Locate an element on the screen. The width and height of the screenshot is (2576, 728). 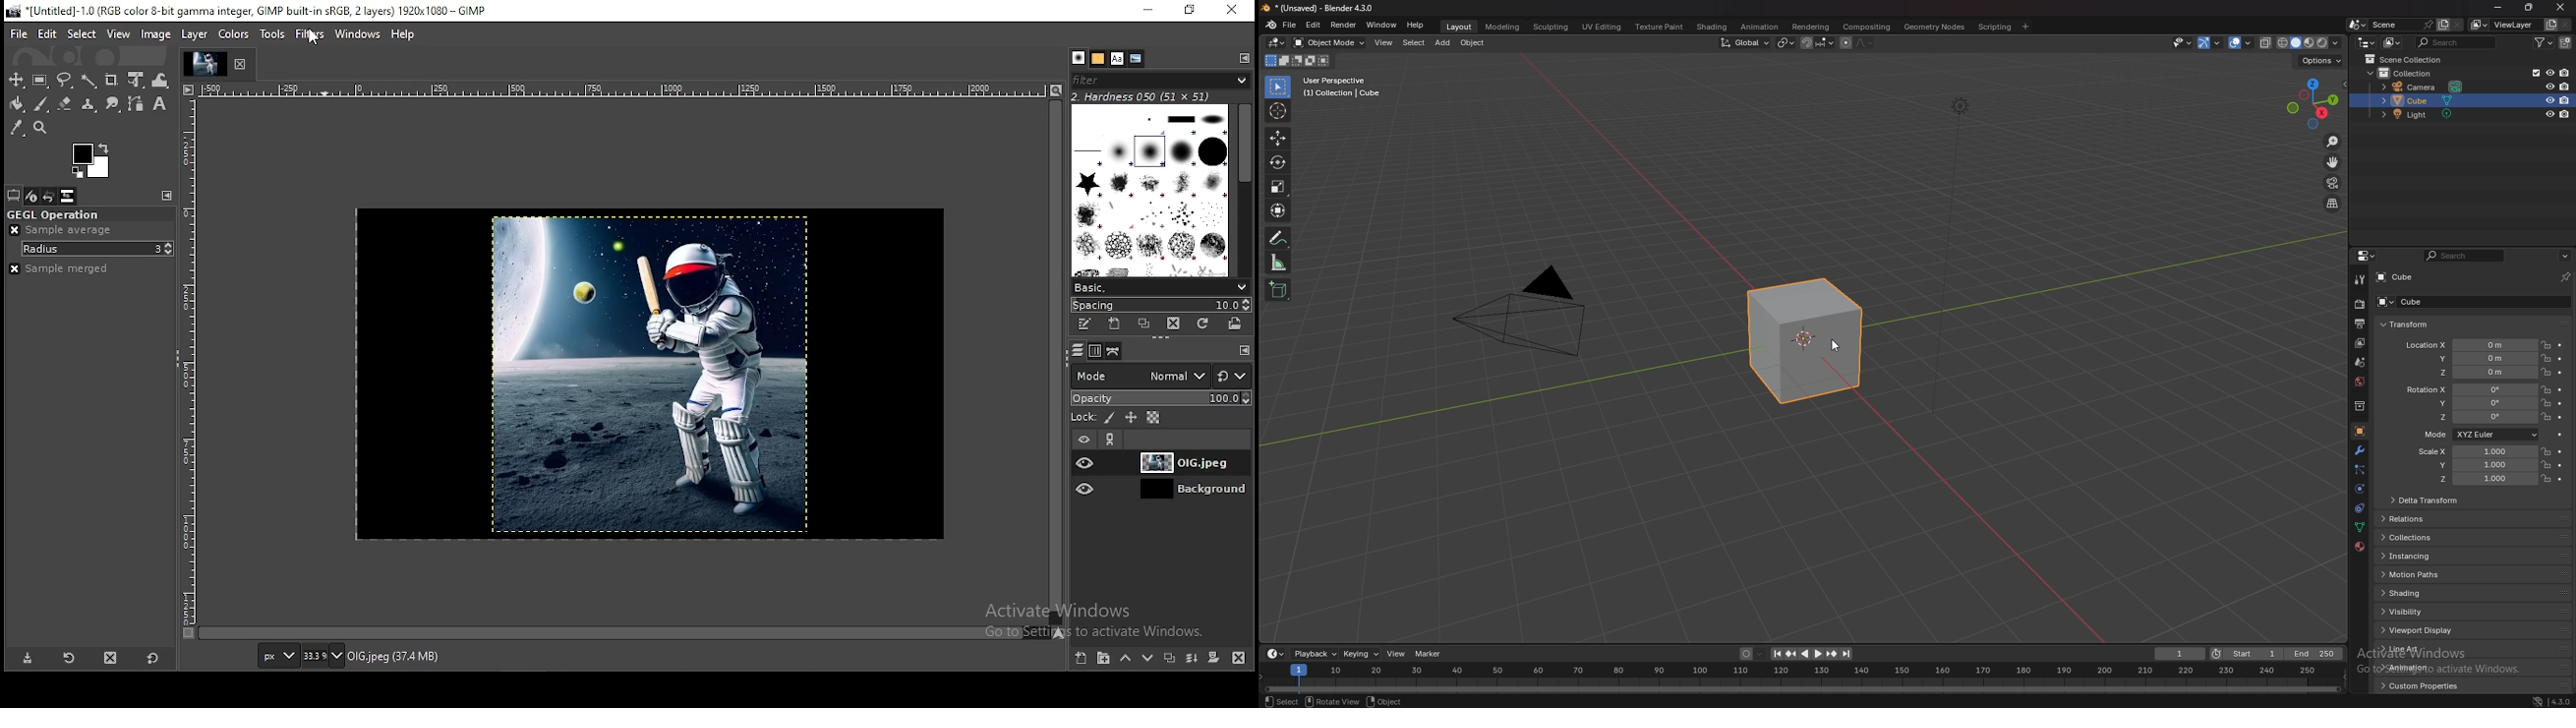
transform is located at coordinates (2410, 324).